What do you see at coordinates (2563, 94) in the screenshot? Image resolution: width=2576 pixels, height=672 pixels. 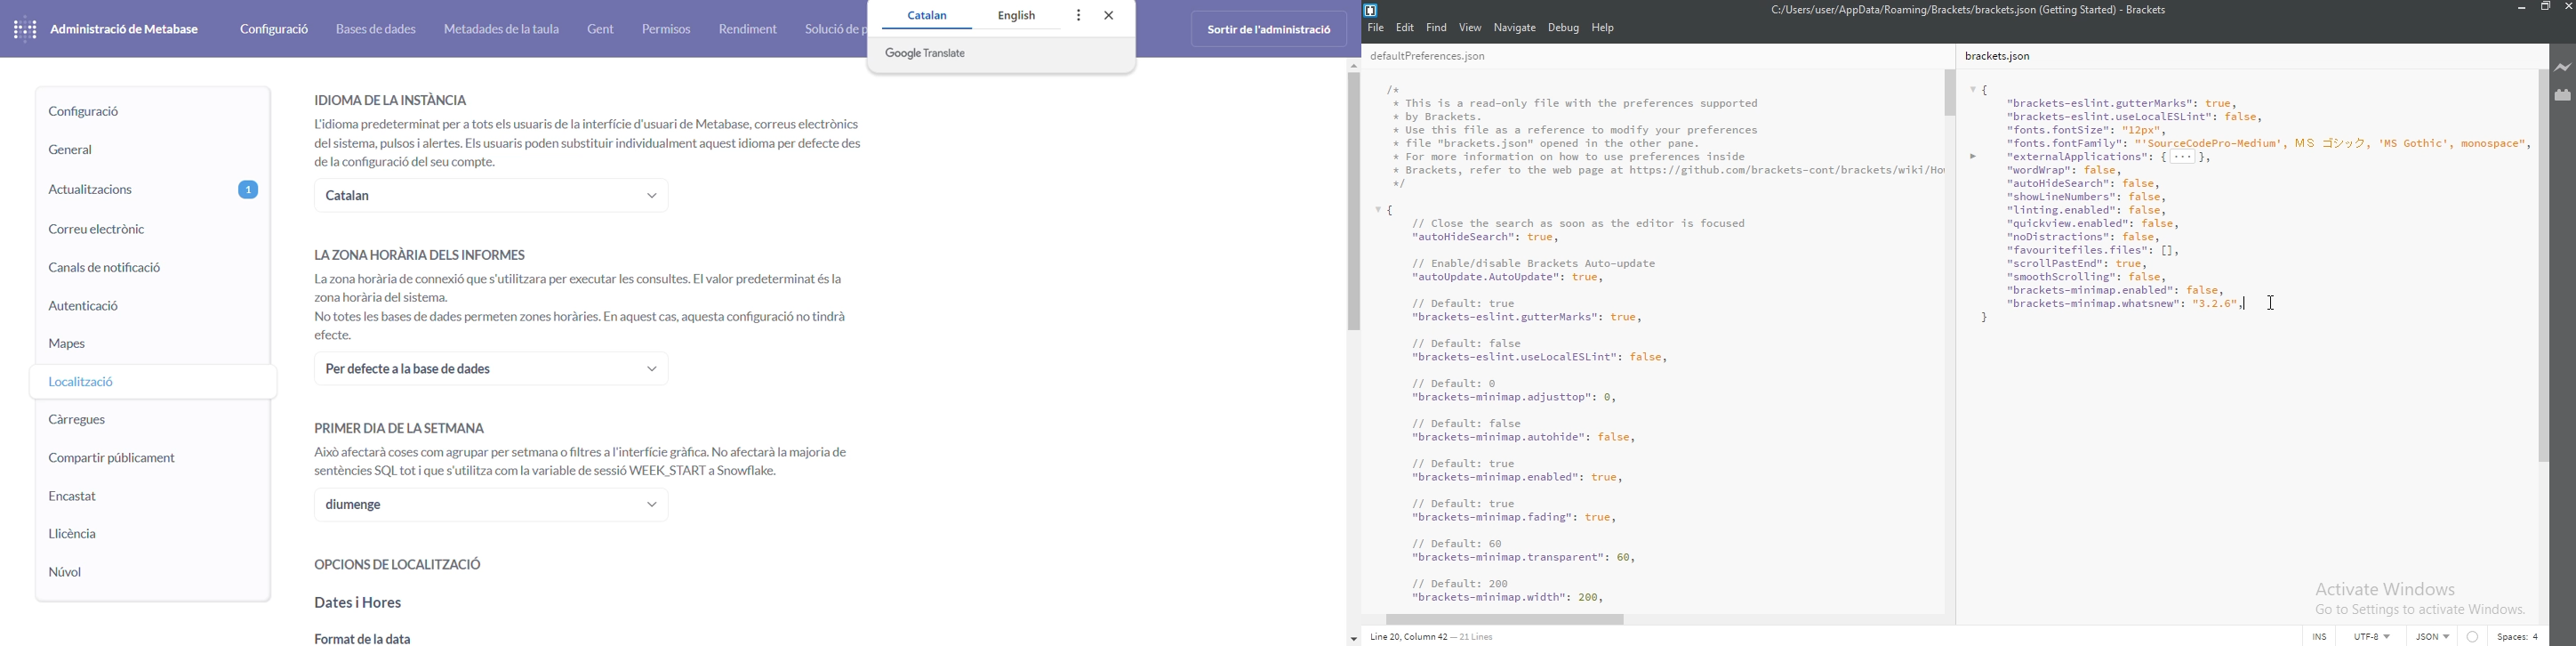 I see `Extension Manager` at bounding box center [2563, 94].